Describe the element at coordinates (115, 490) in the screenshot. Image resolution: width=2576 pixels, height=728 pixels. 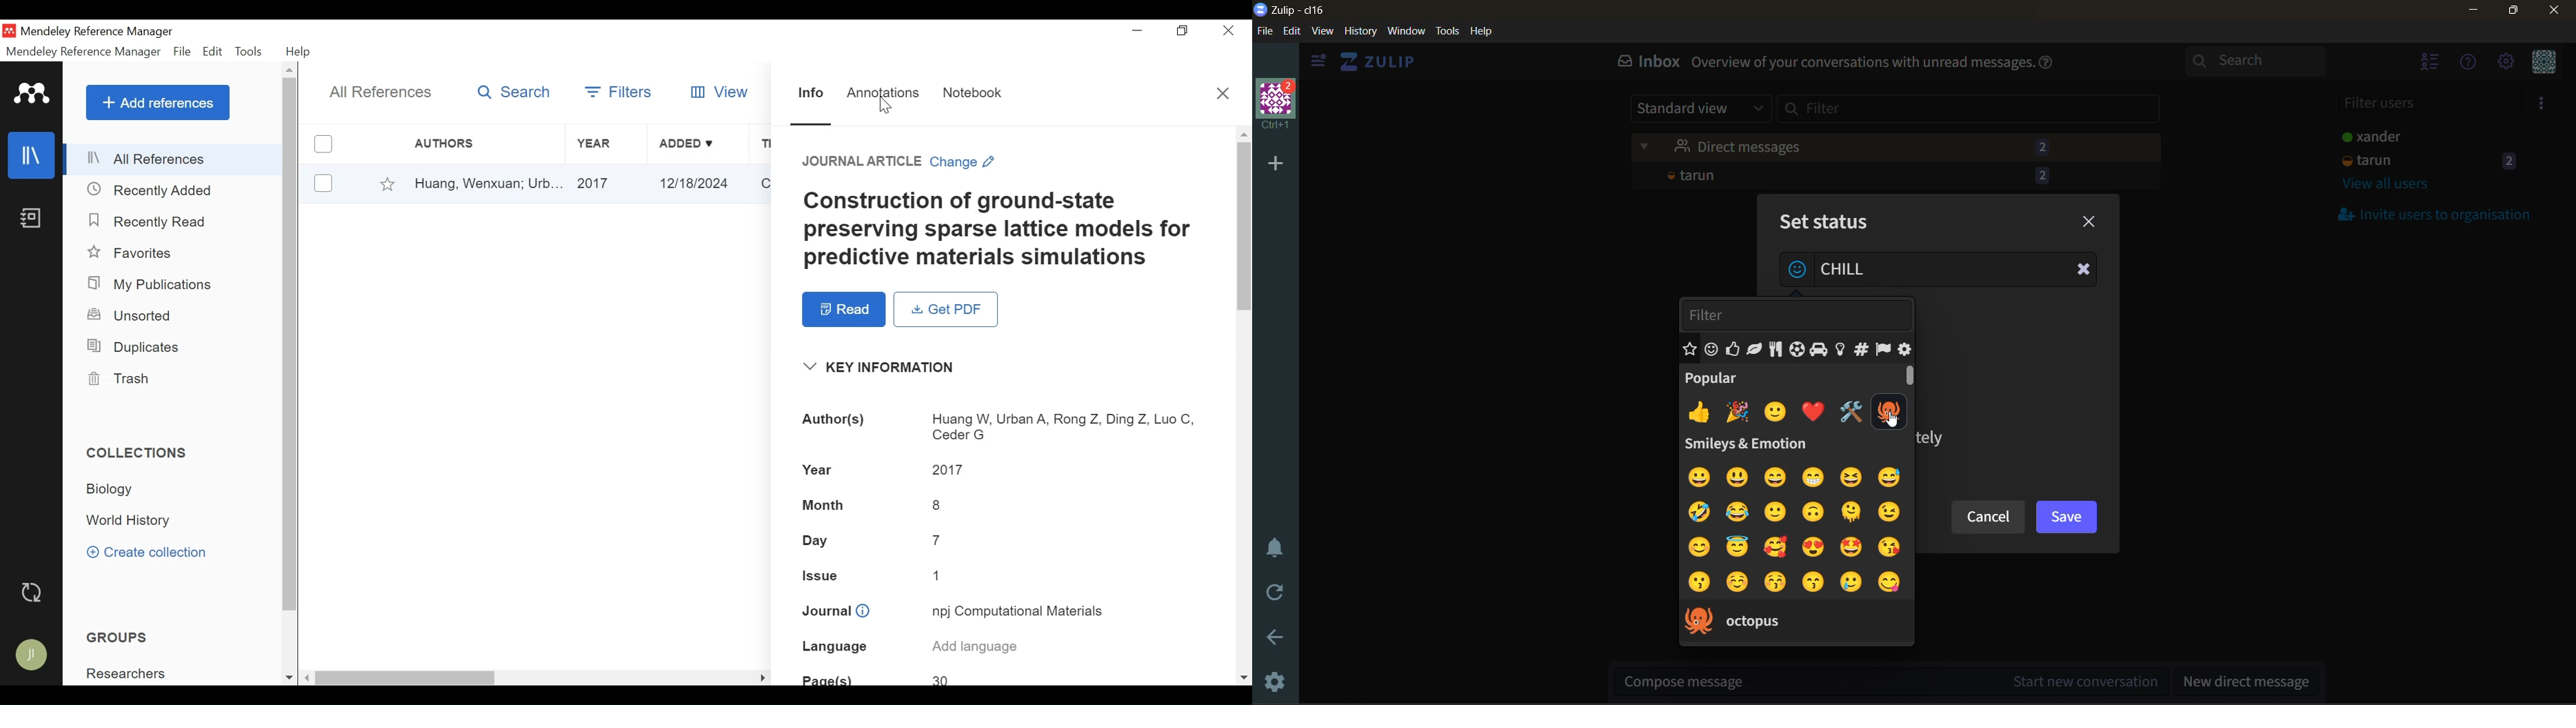
I see `biology` at that location.